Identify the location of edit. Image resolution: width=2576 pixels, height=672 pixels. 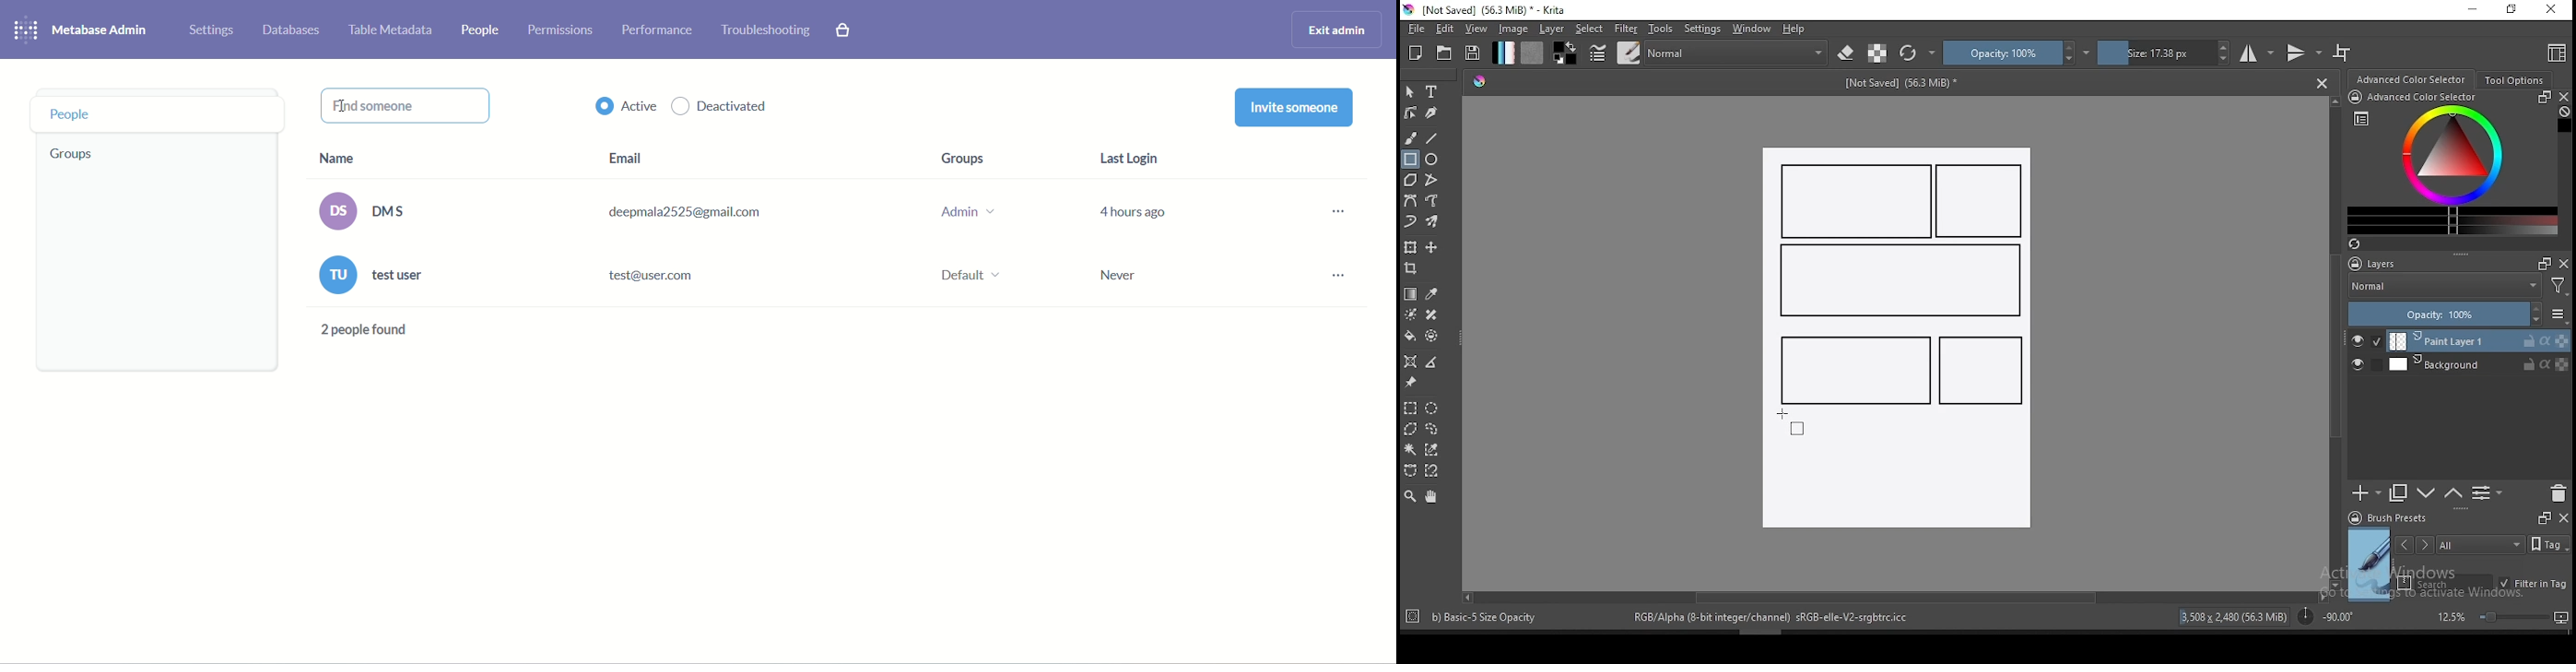
(1444, 28).